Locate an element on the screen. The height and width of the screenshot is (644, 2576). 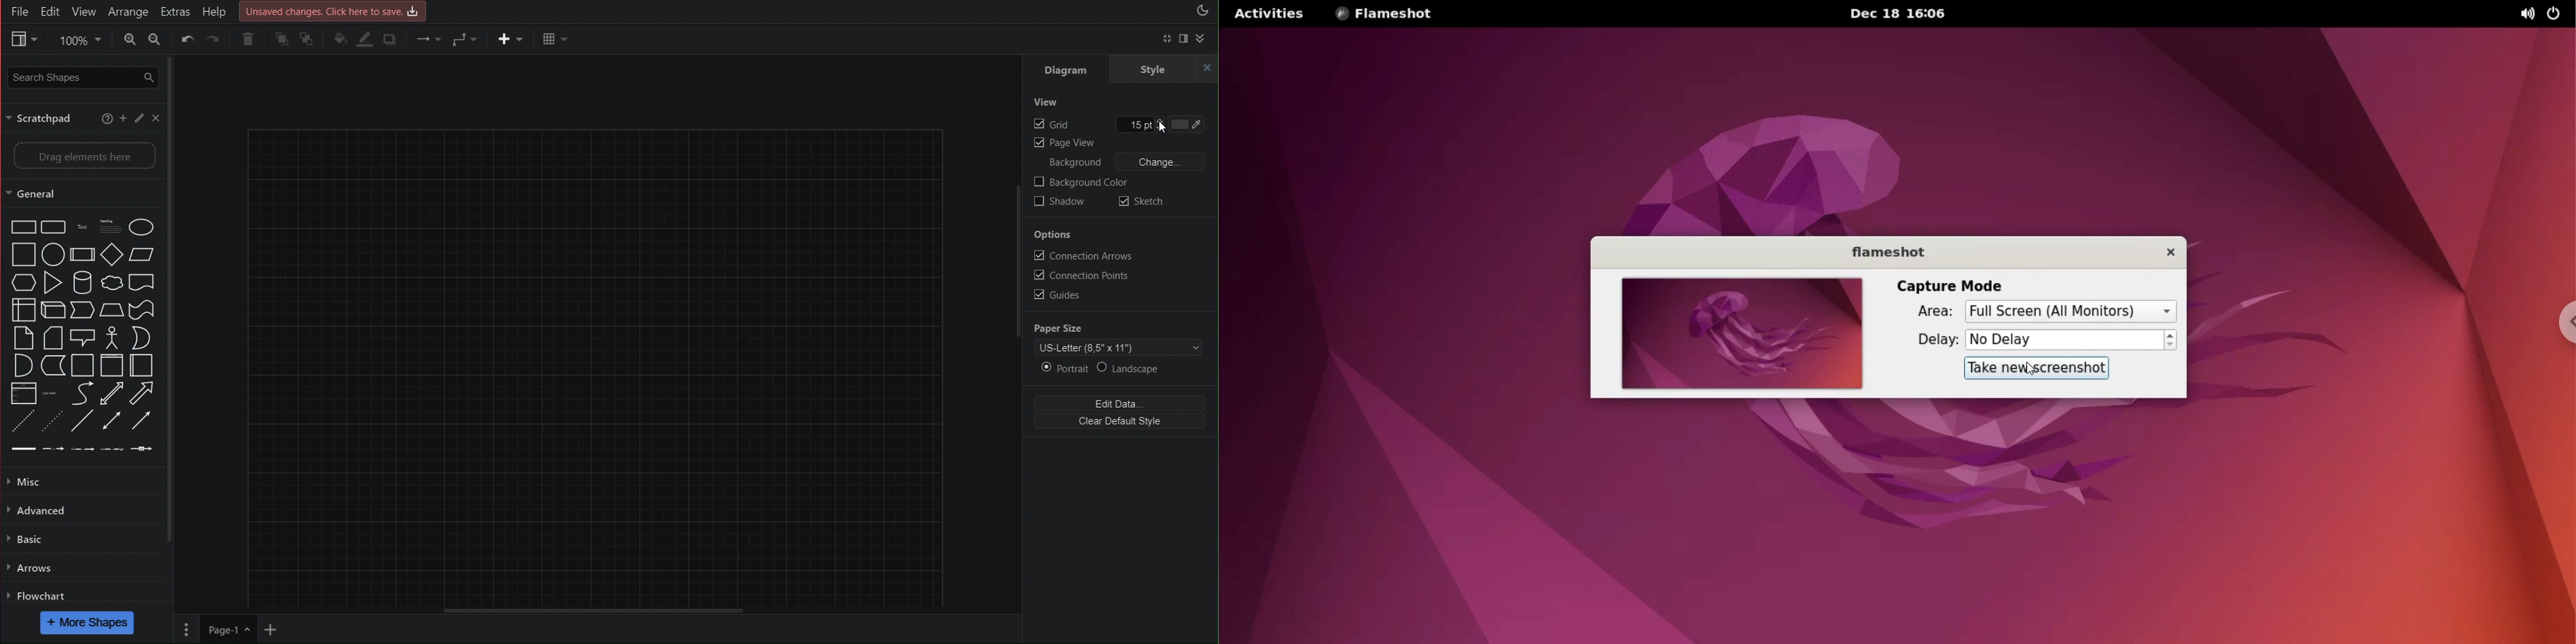
free form is located at coordinates (76, 392).